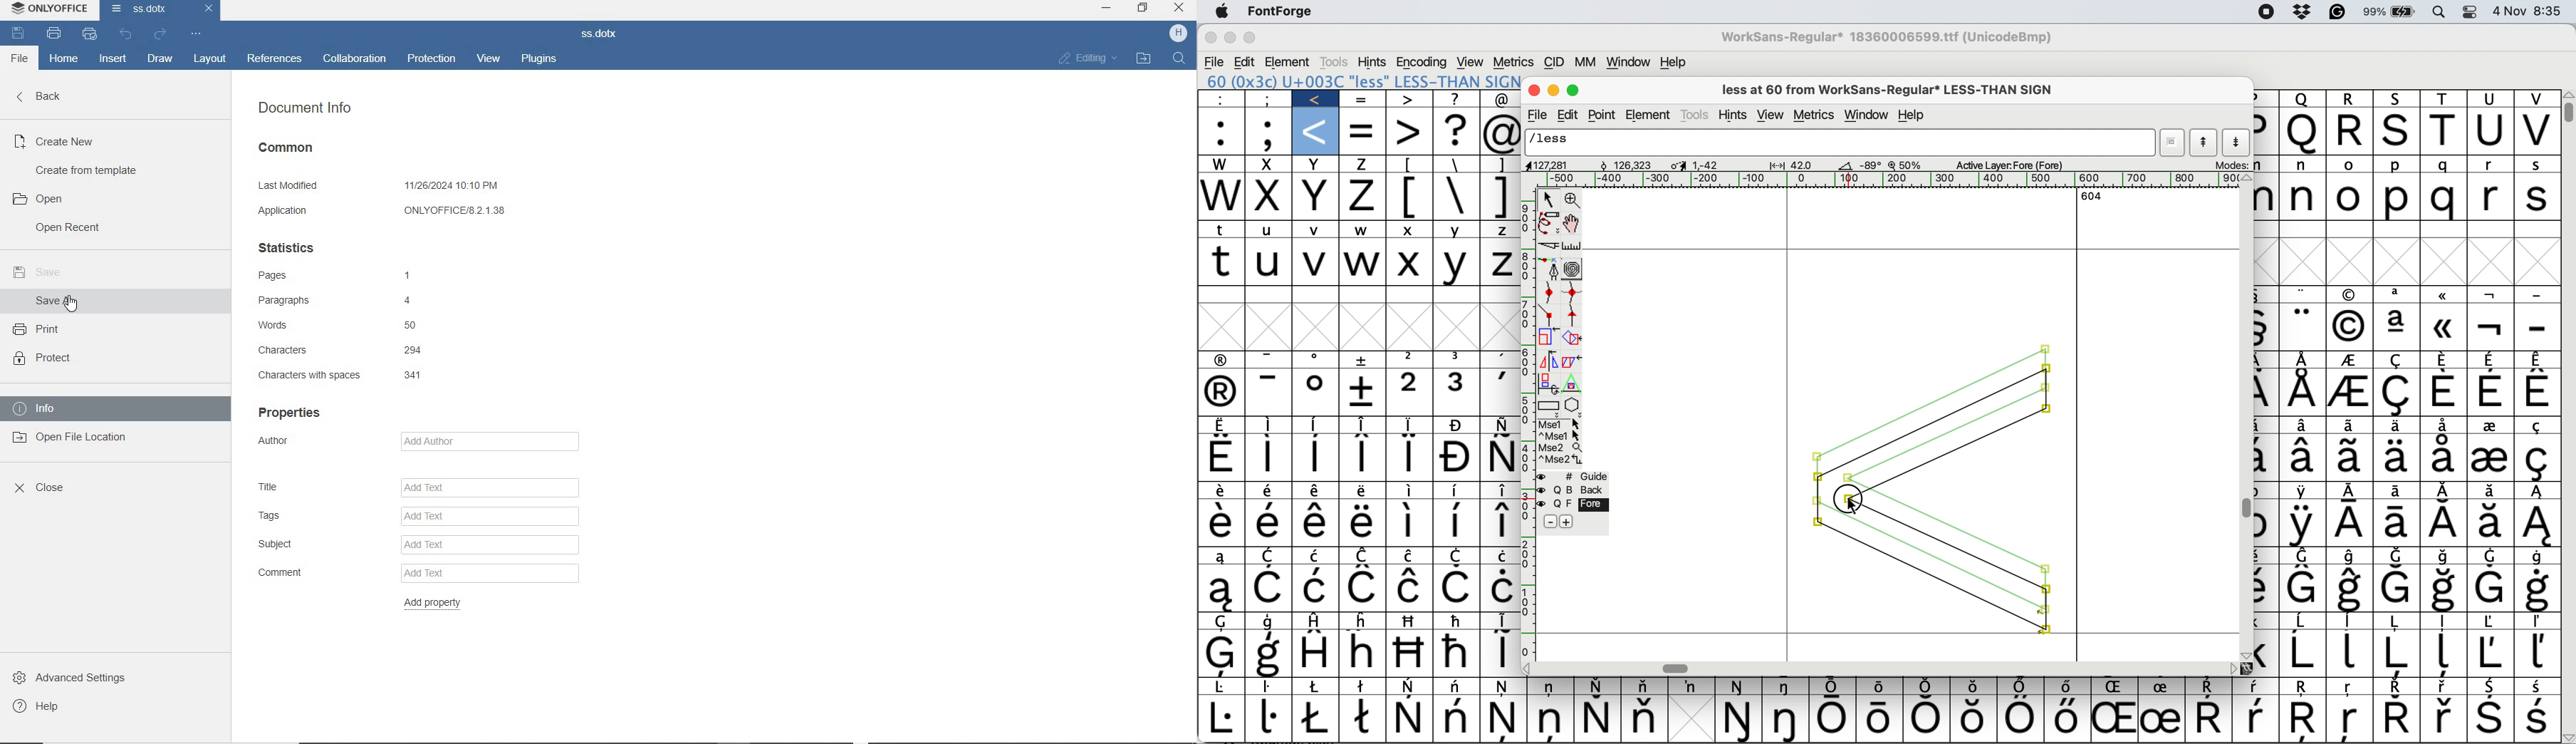  Describe the element at coordinates (44, 485) in the screenshot. I see `CLOSE` at that location.